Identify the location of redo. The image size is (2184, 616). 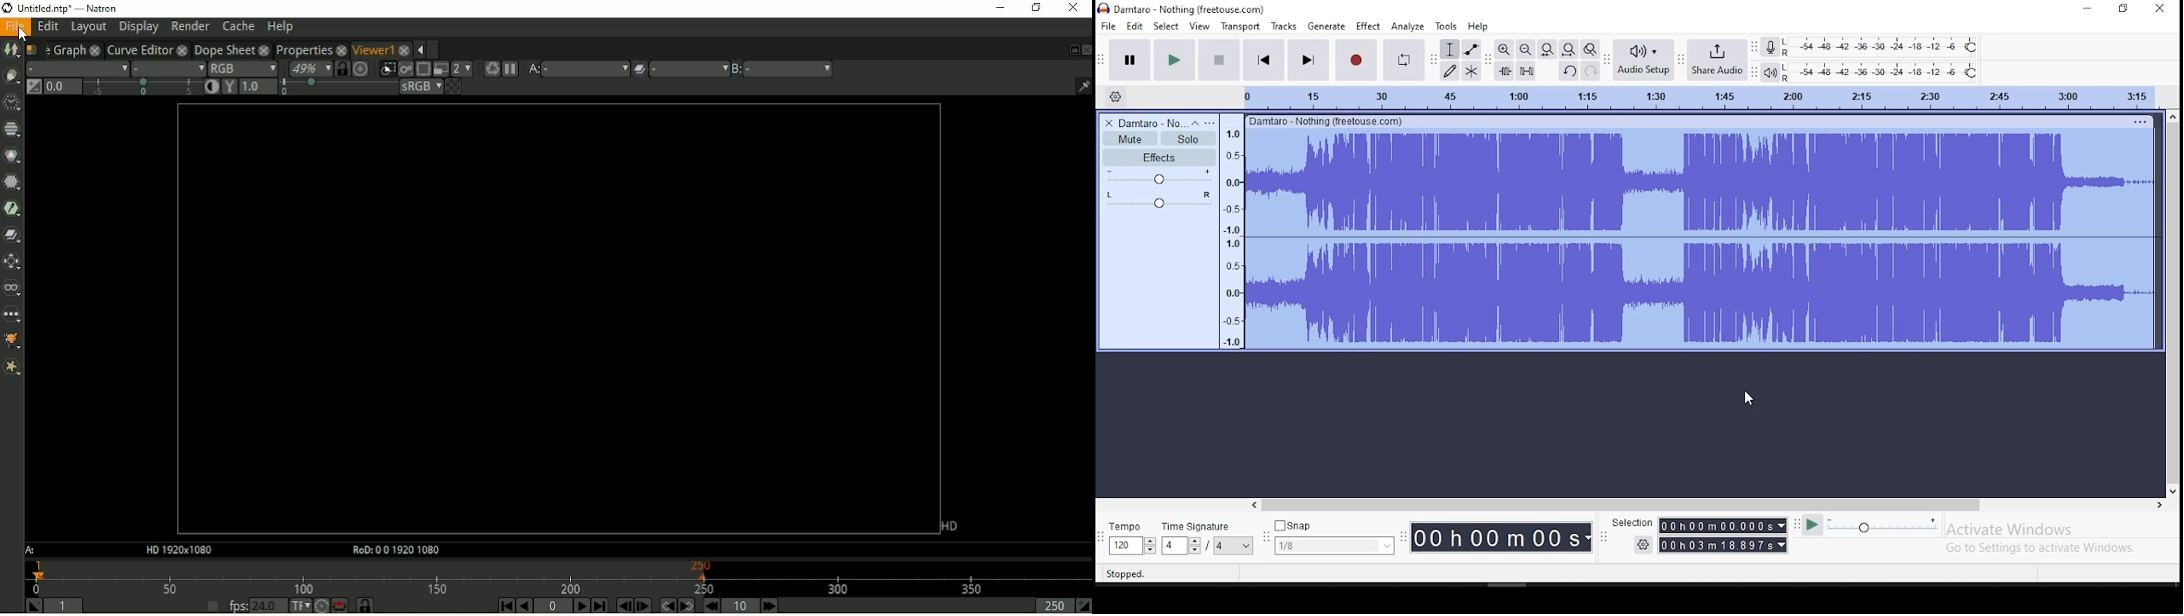
(1592, 71).